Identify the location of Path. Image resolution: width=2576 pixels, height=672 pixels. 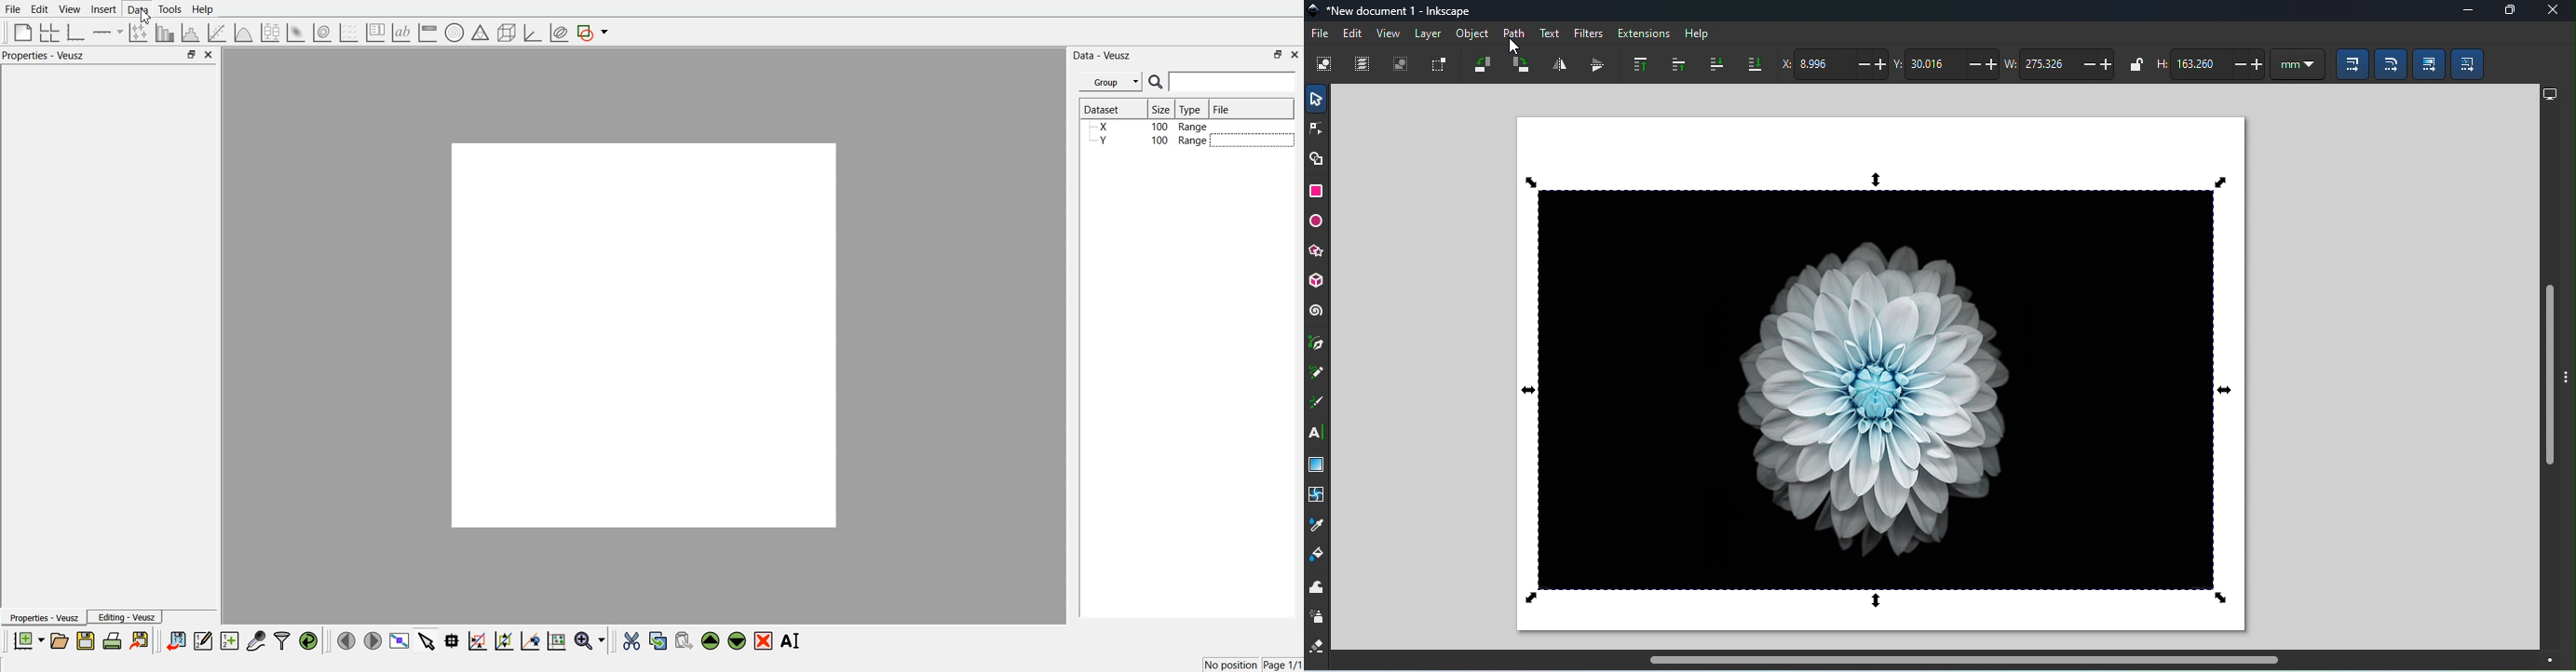
(1515, 33).